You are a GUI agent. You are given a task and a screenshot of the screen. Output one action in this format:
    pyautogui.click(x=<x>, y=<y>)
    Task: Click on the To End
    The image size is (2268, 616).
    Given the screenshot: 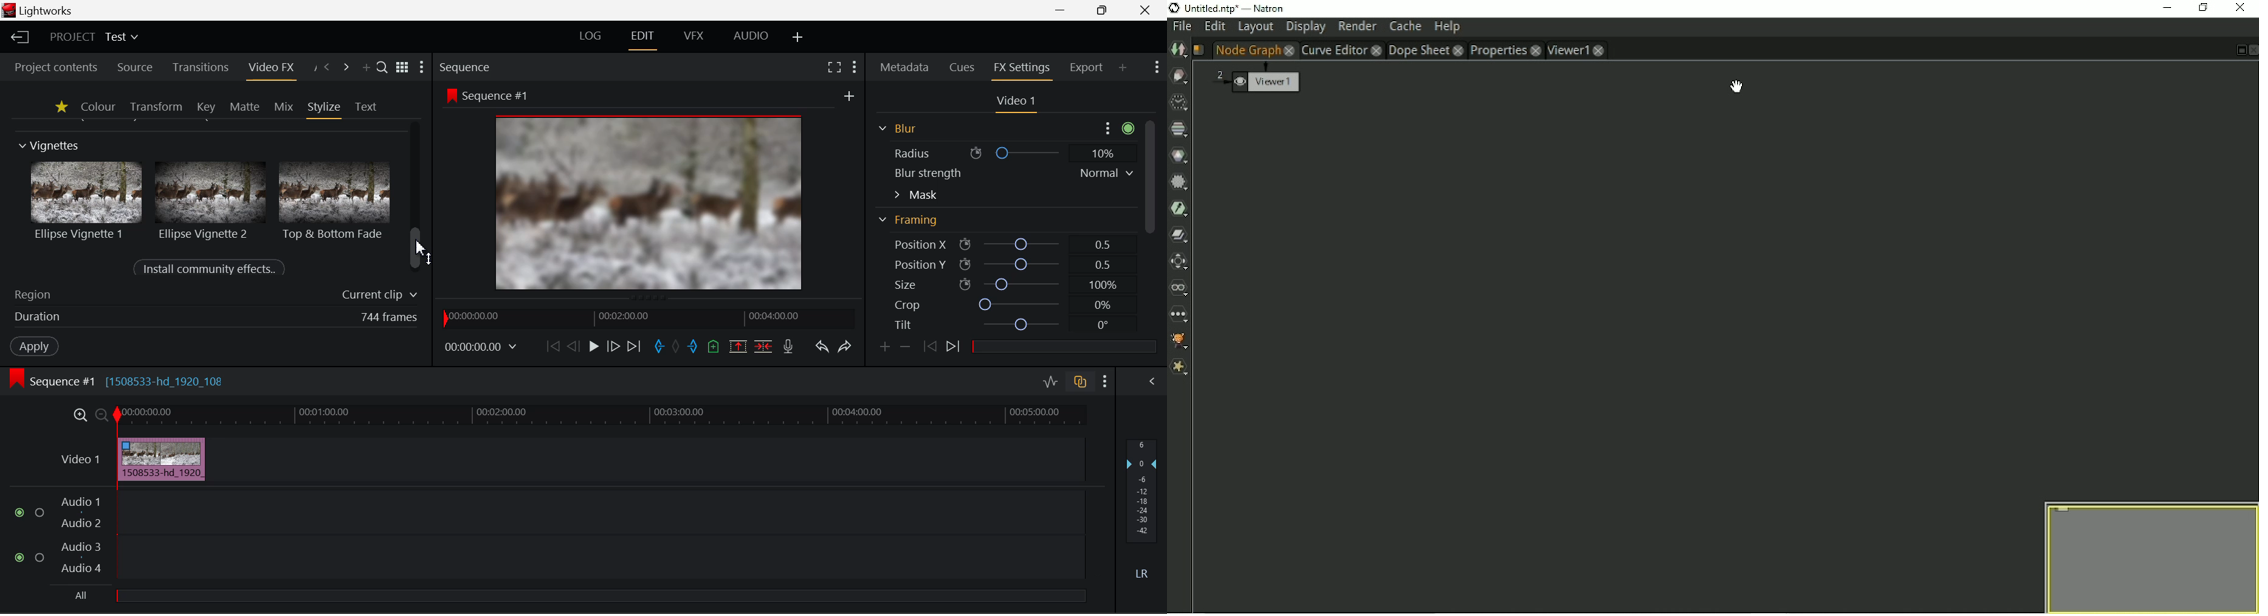 What is the action you would take?
    pyautogui.click(x=635, y=345)
    